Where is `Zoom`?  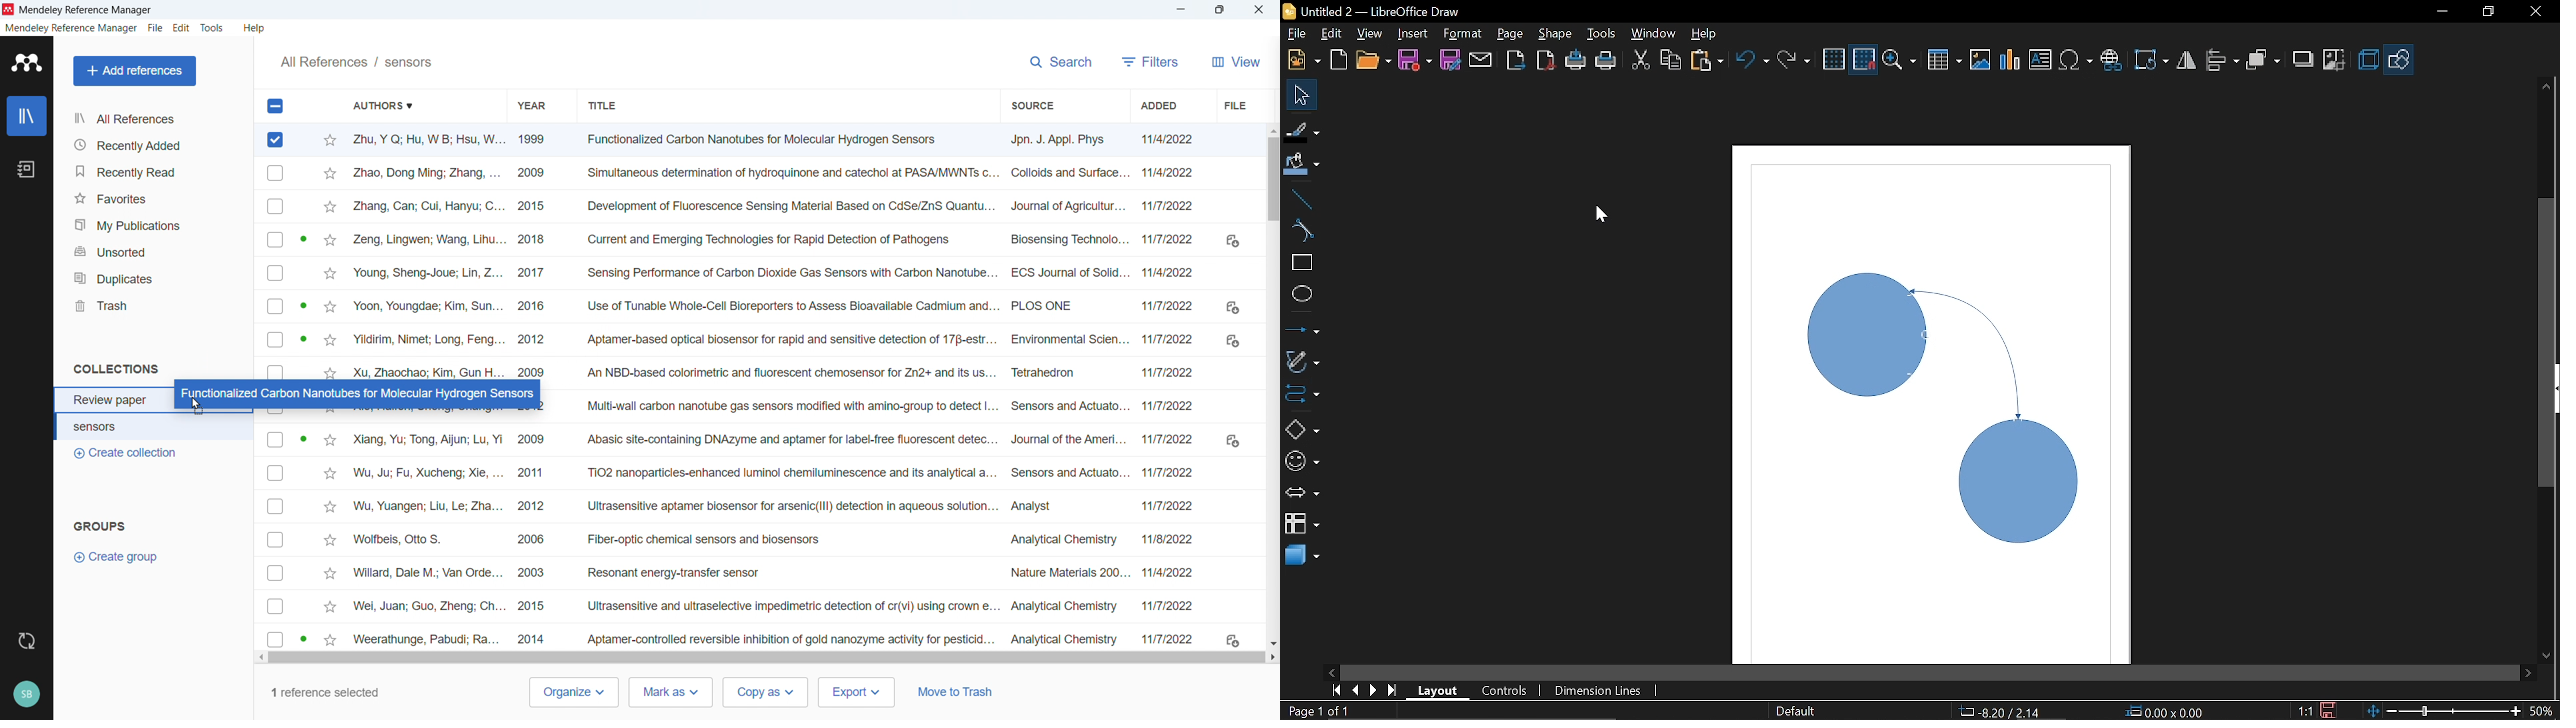 Zoom is located at coordinates (1902, 59).